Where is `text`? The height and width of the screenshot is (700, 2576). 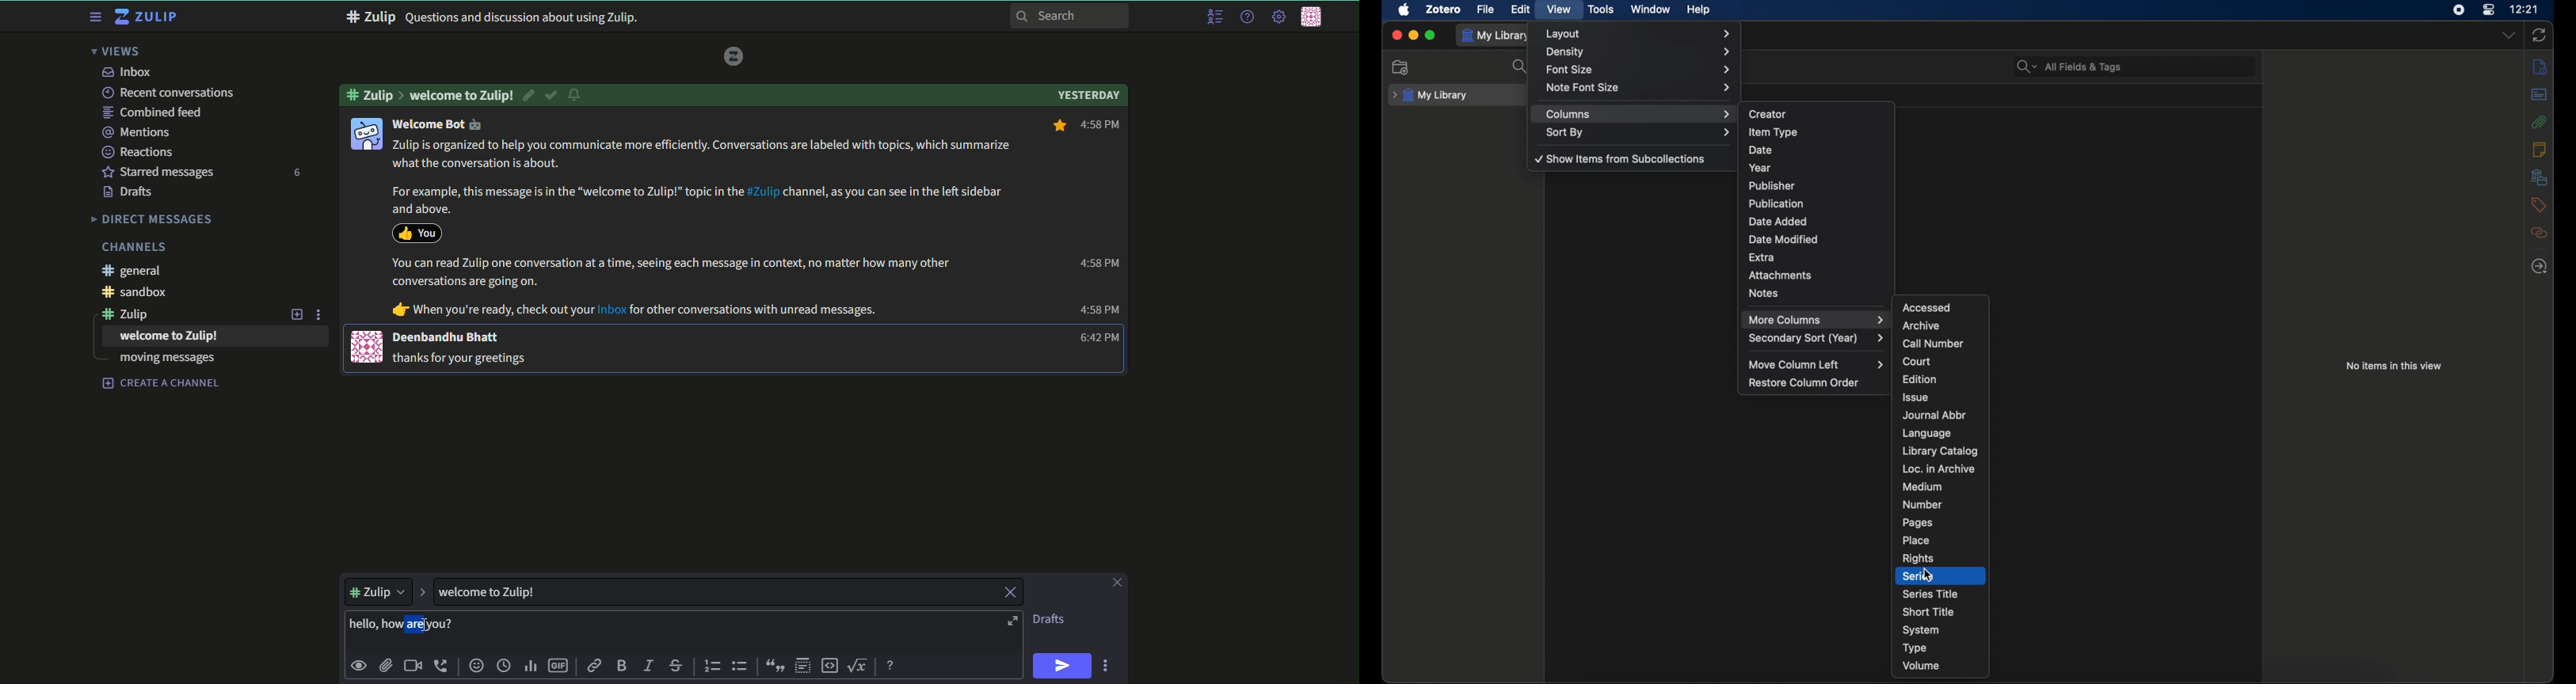 text is located at coordinates (1050, 619).